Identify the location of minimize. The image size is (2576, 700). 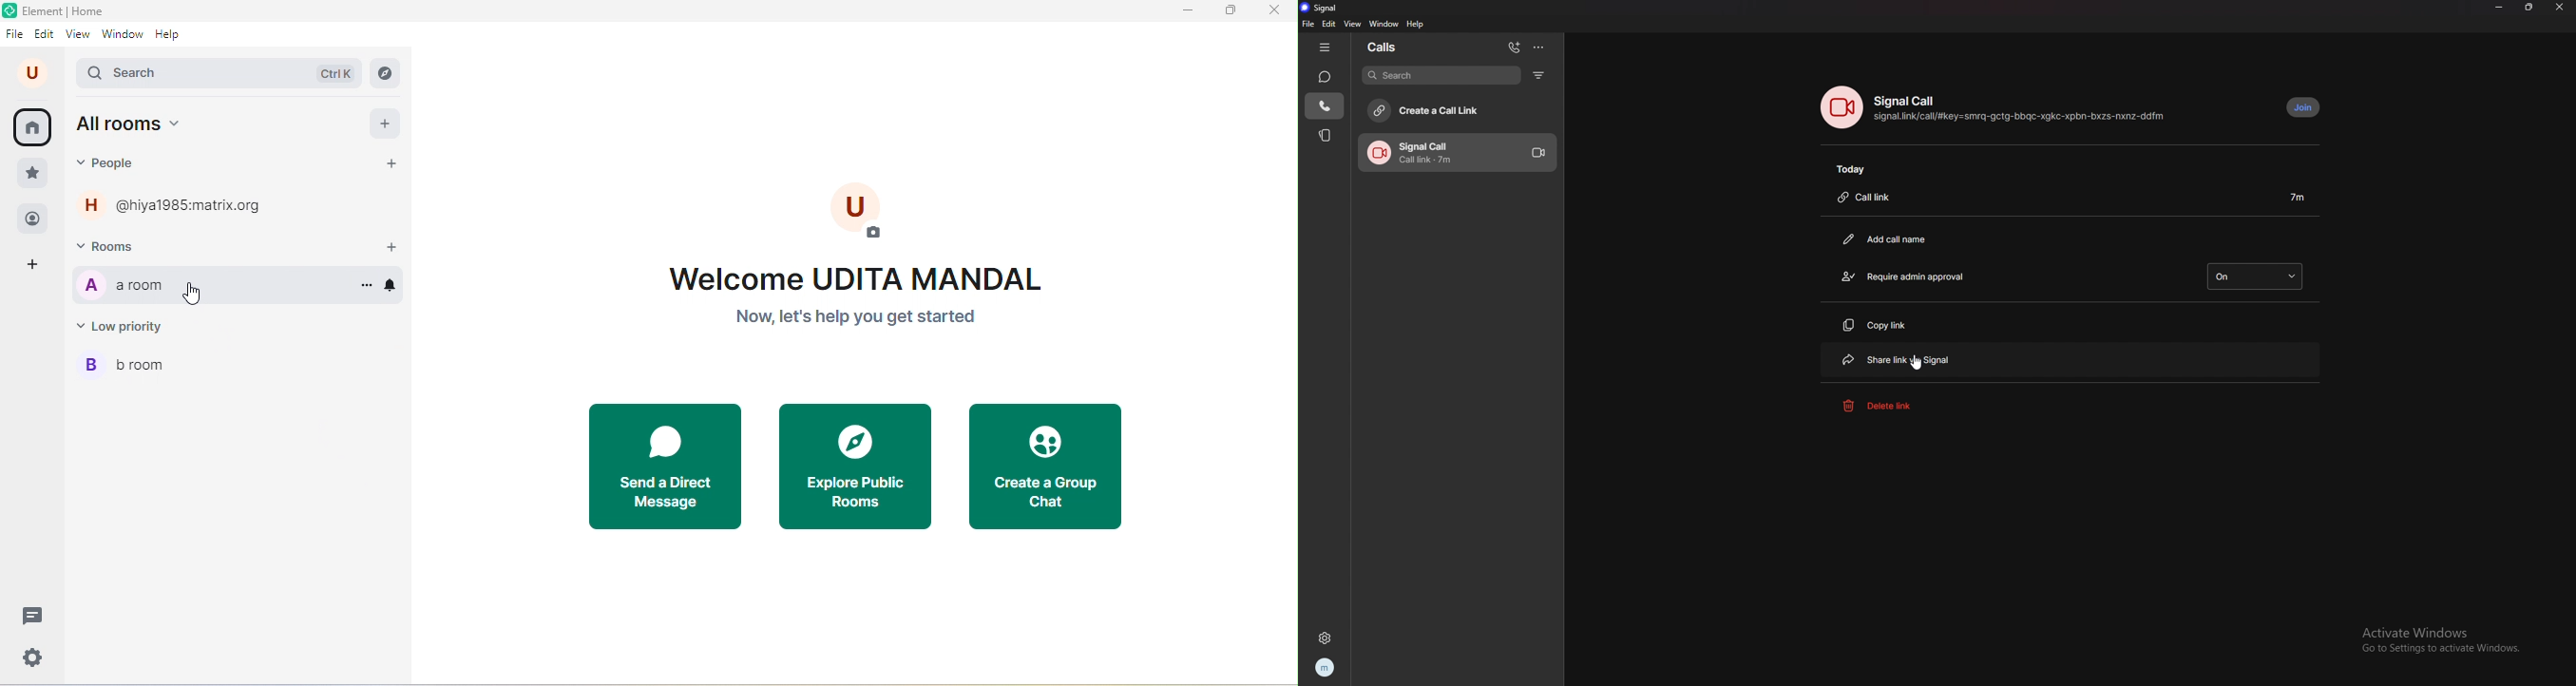
(2500, 7).